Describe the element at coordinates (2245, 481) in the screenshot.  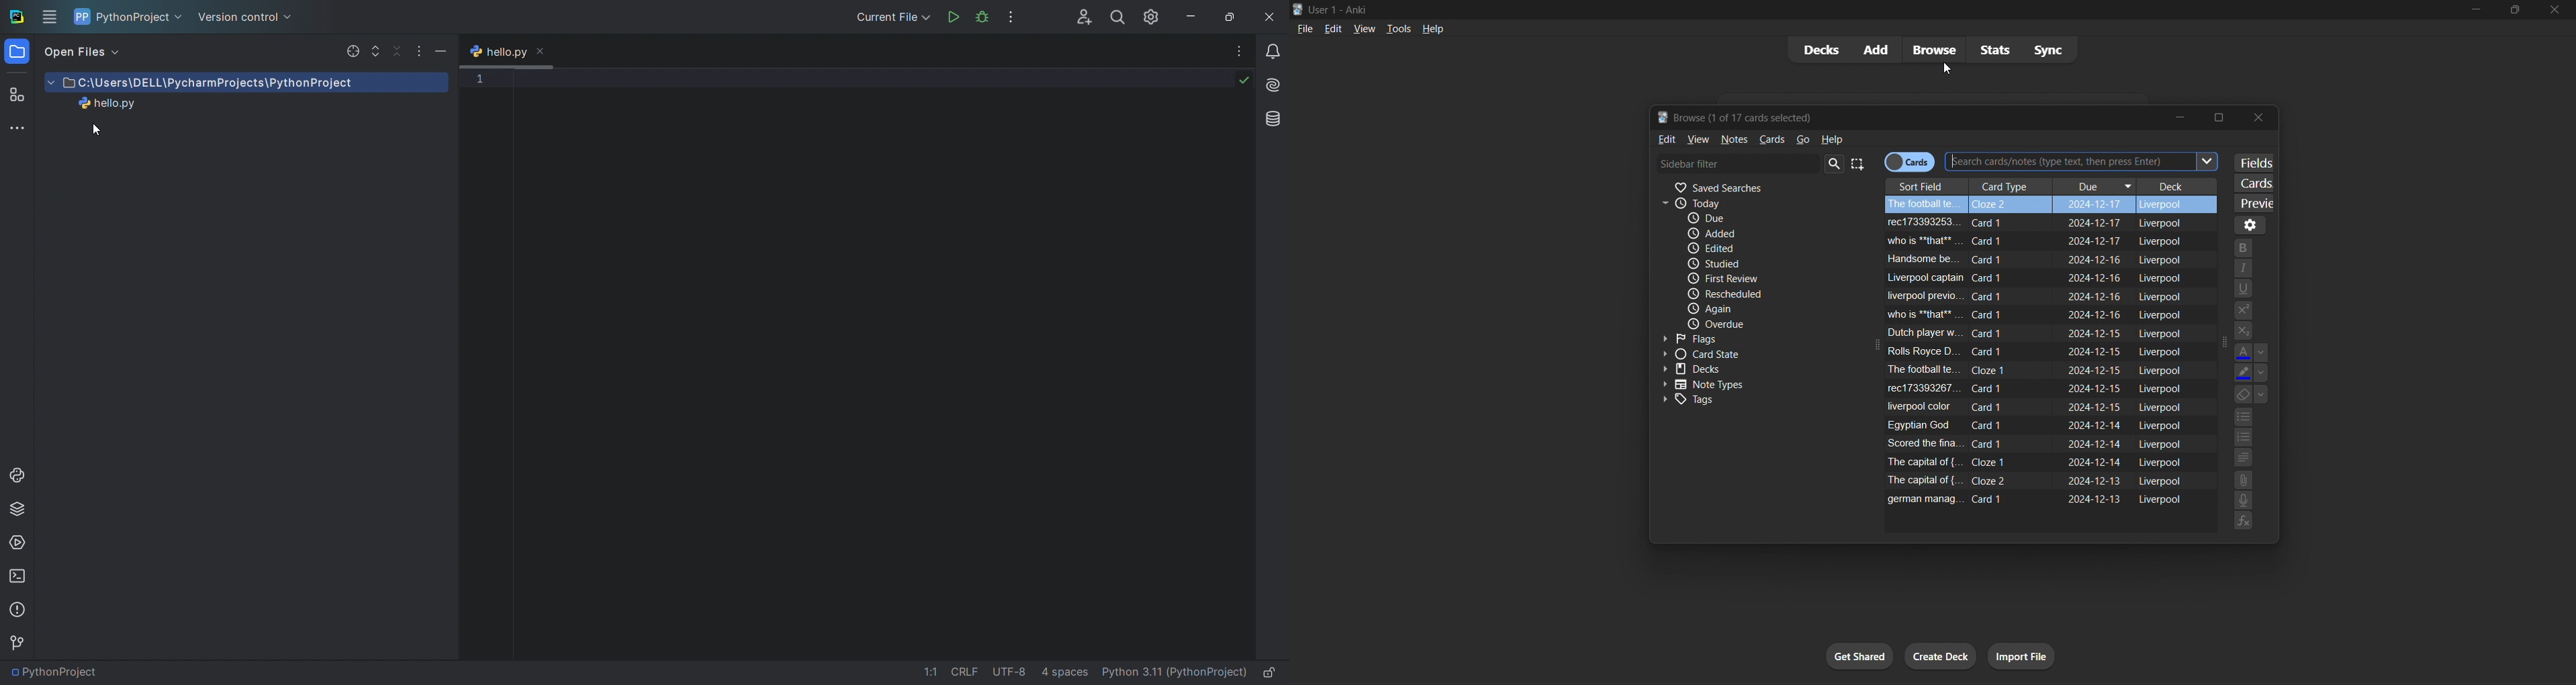
I see `attach` at that location.